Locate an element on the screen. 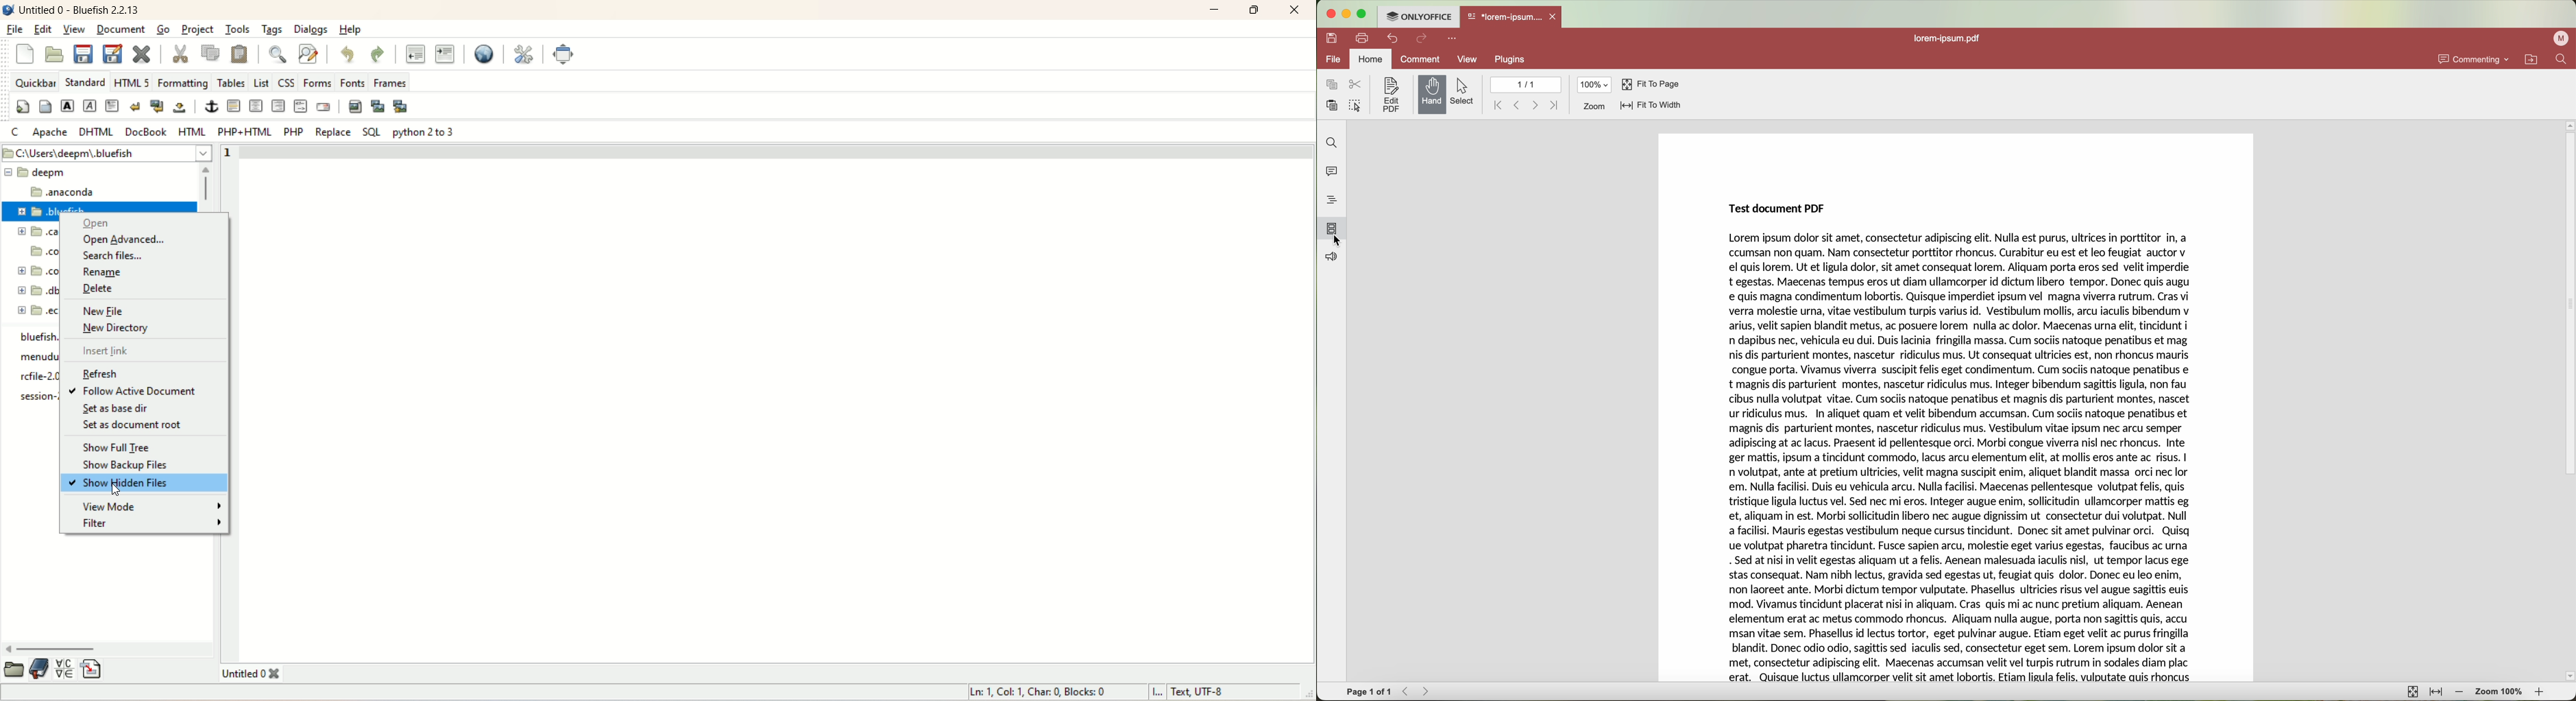 Image resolution: width=2576 pixels, height=728 pixels. ONLYOFFICE is located at coordinates (1418, 17).